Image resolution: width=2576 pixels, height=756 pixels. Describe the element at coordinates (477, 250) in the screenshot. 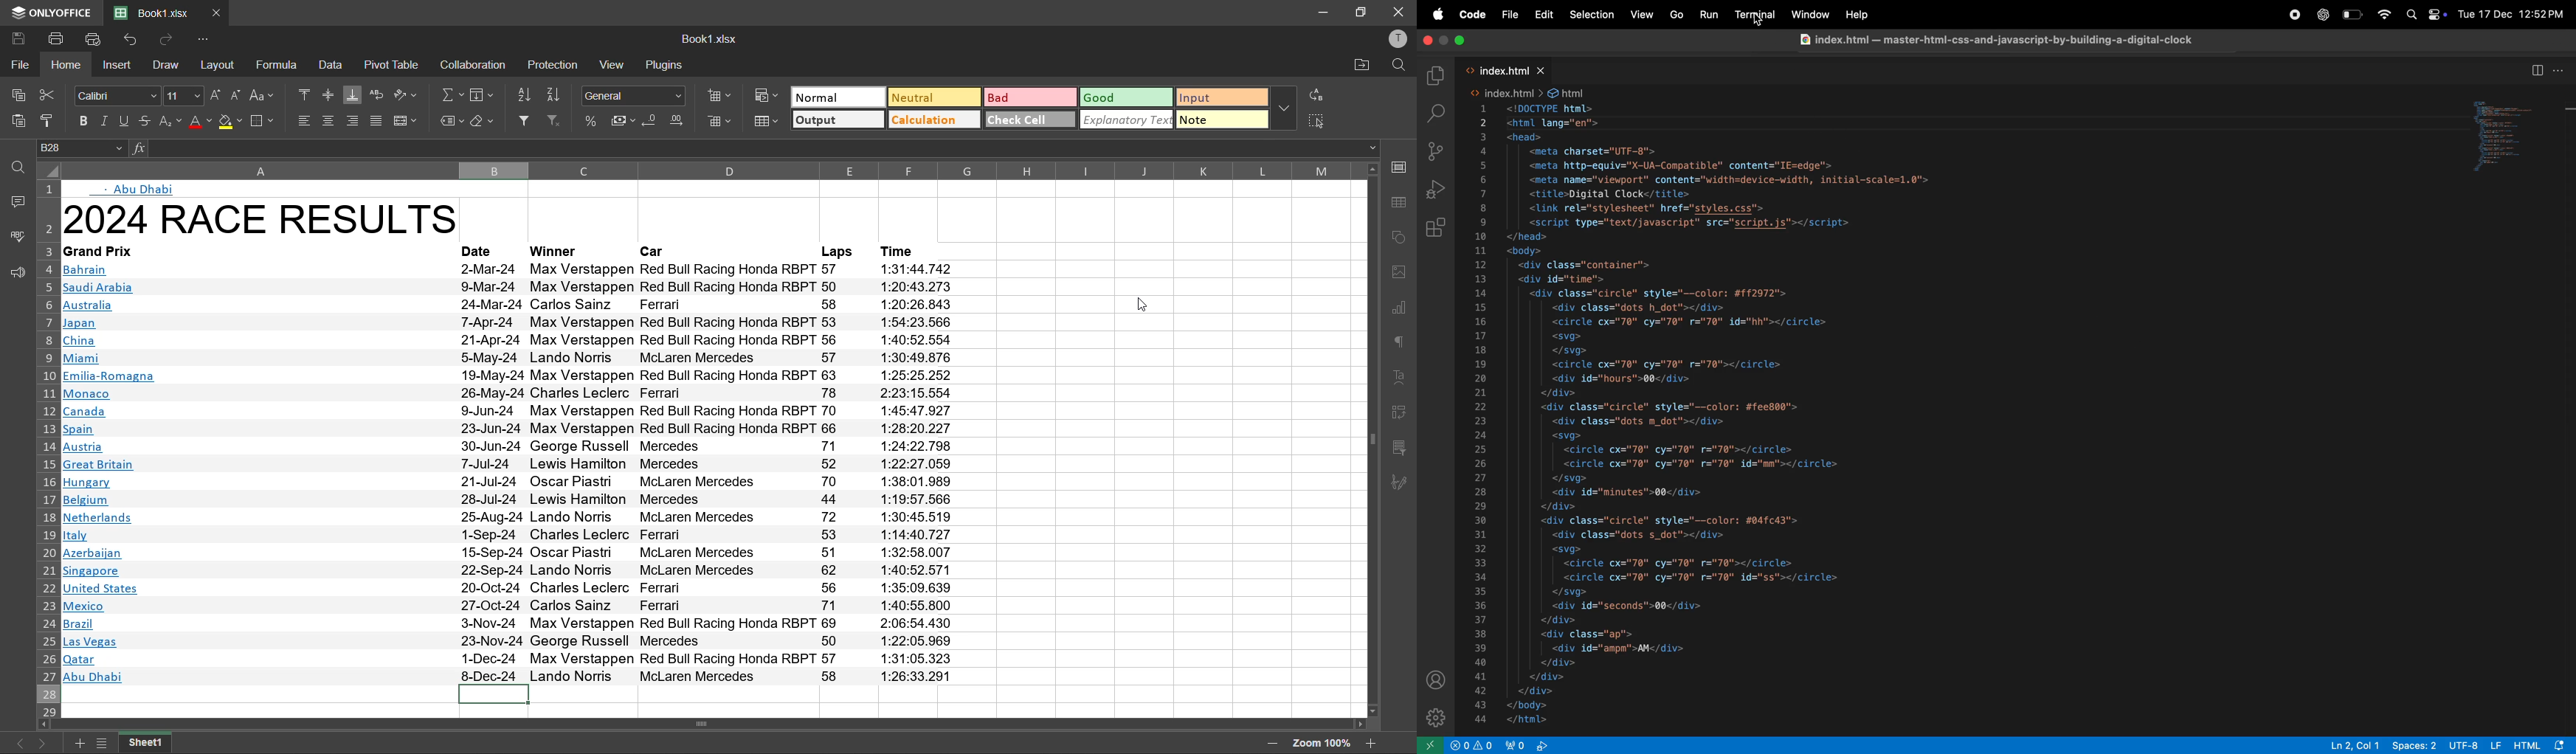

I see `Date` at that location.